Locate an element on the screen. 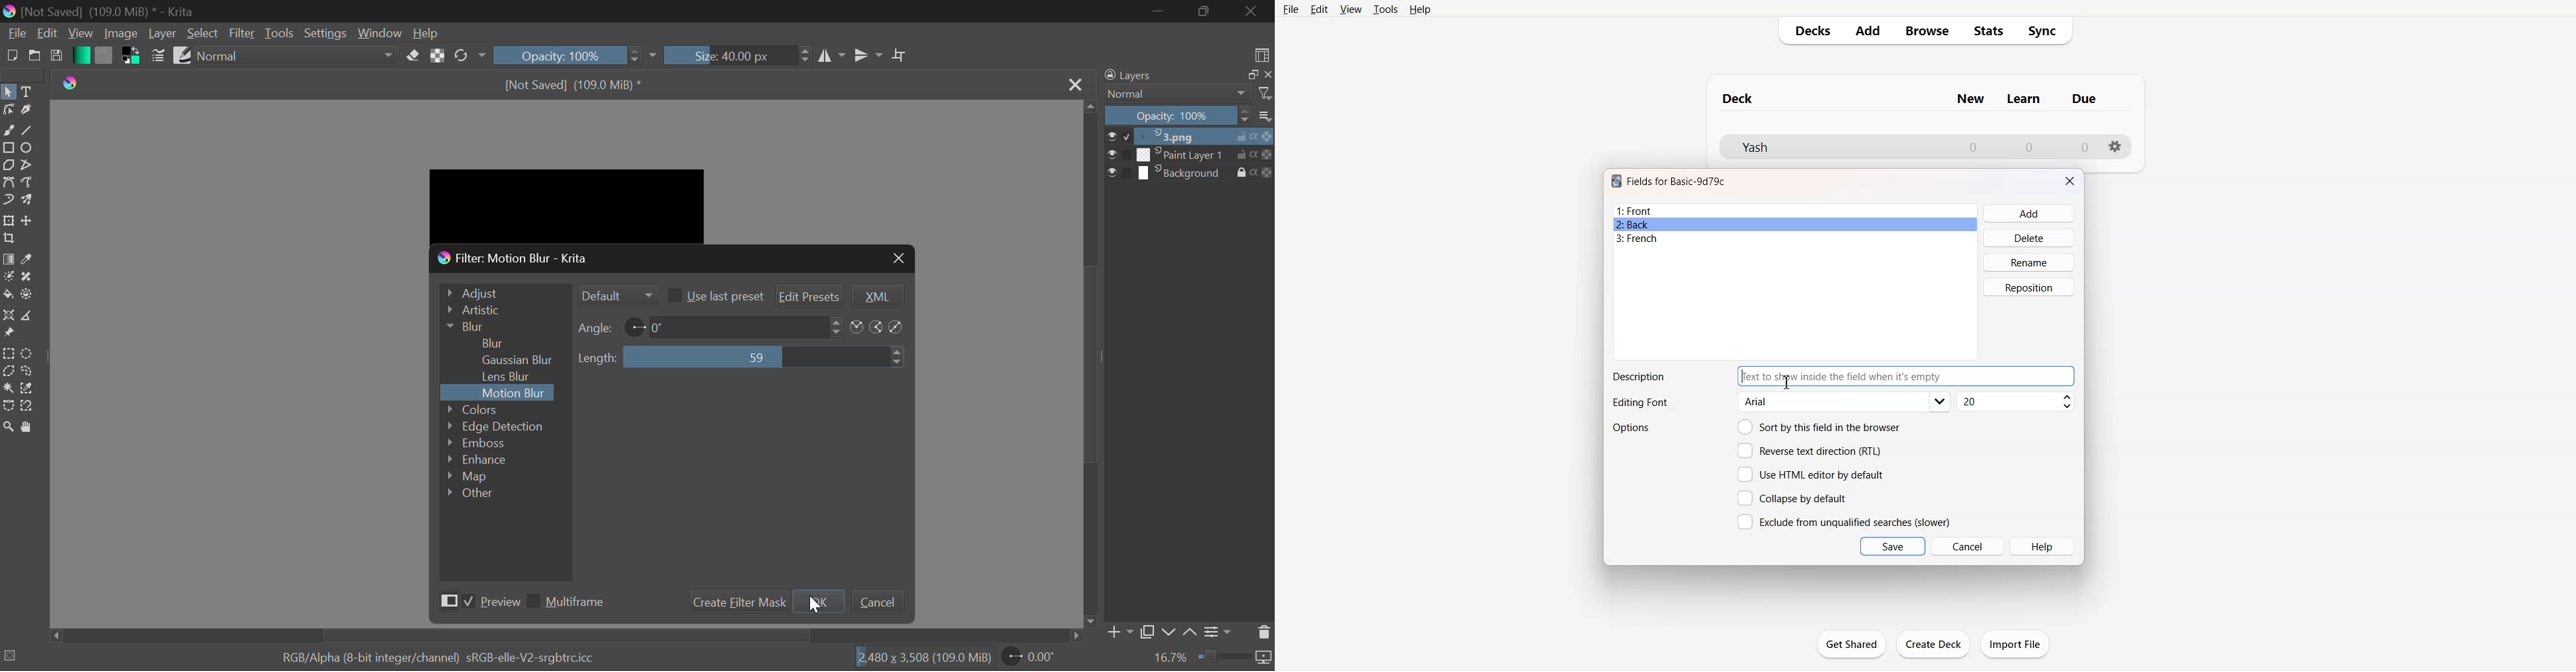  Reposition is located at coordinates (2029, 287).